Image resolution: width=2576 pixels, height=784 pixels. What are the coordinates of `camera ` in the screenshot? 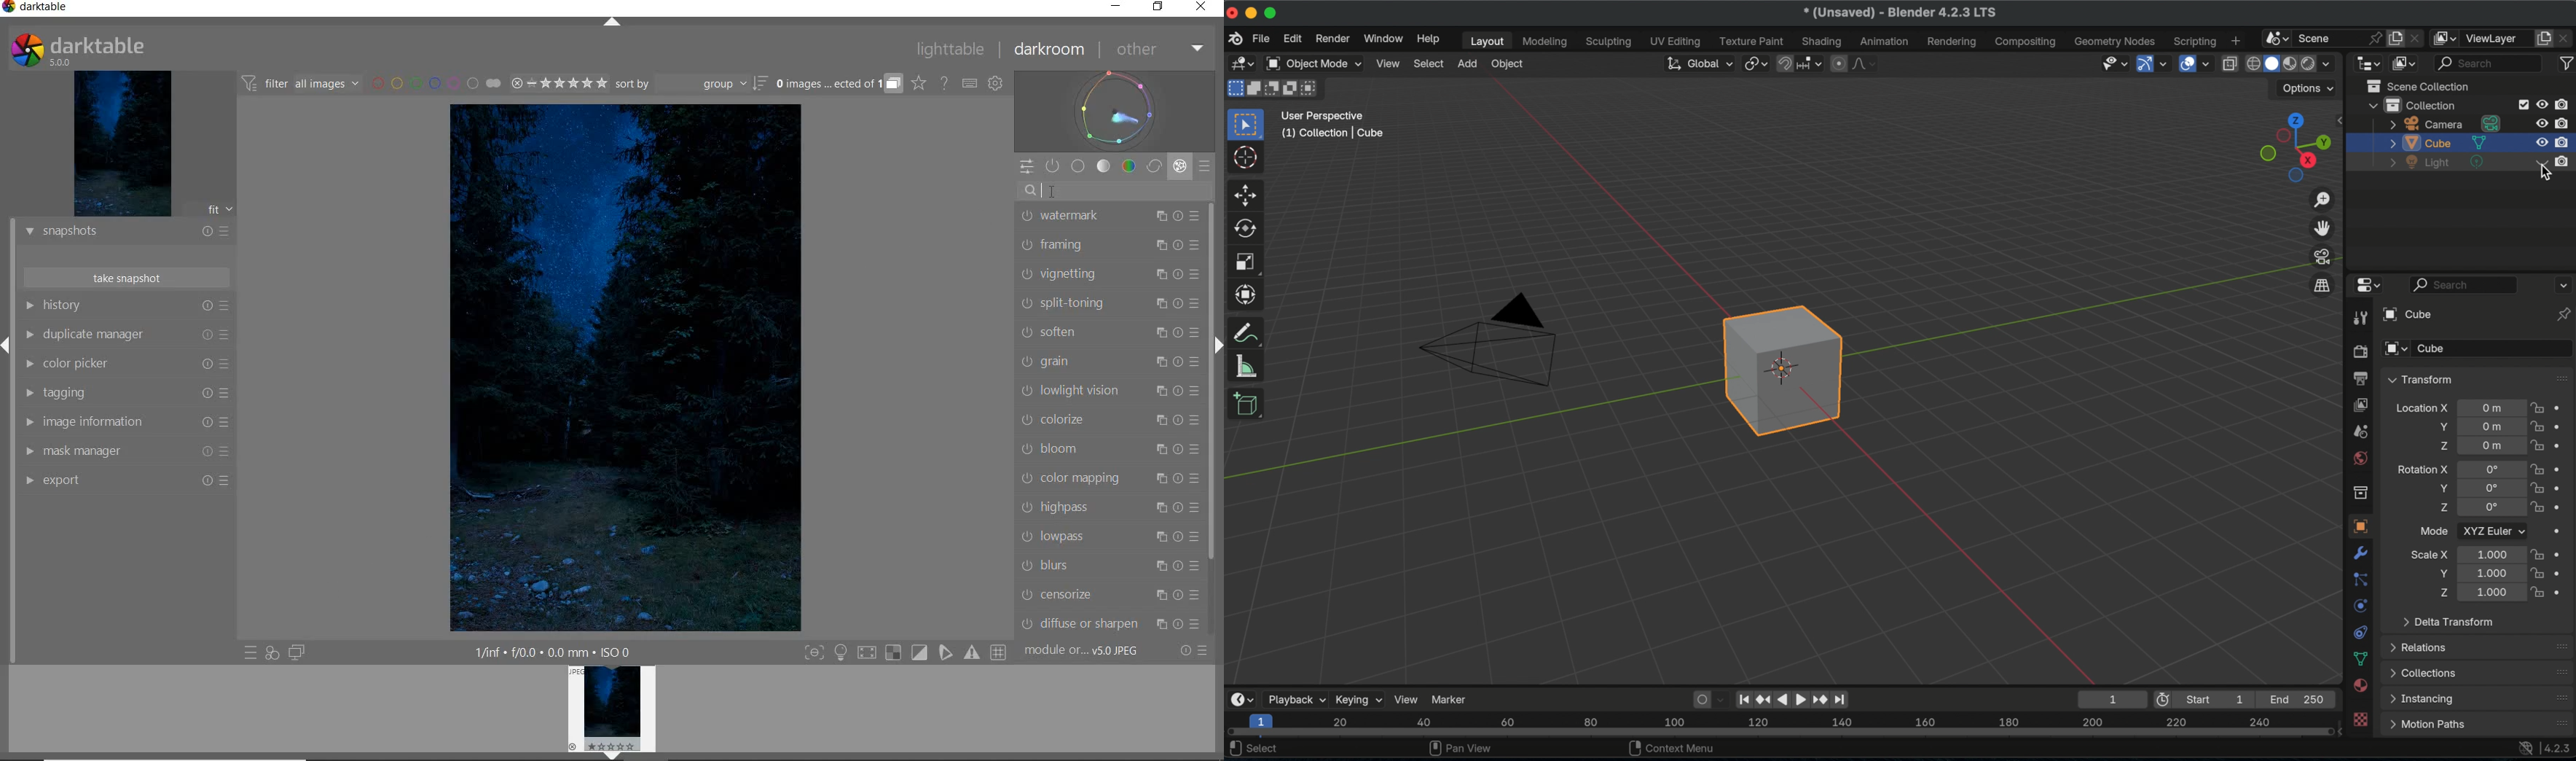 It's located at (2444, 124).